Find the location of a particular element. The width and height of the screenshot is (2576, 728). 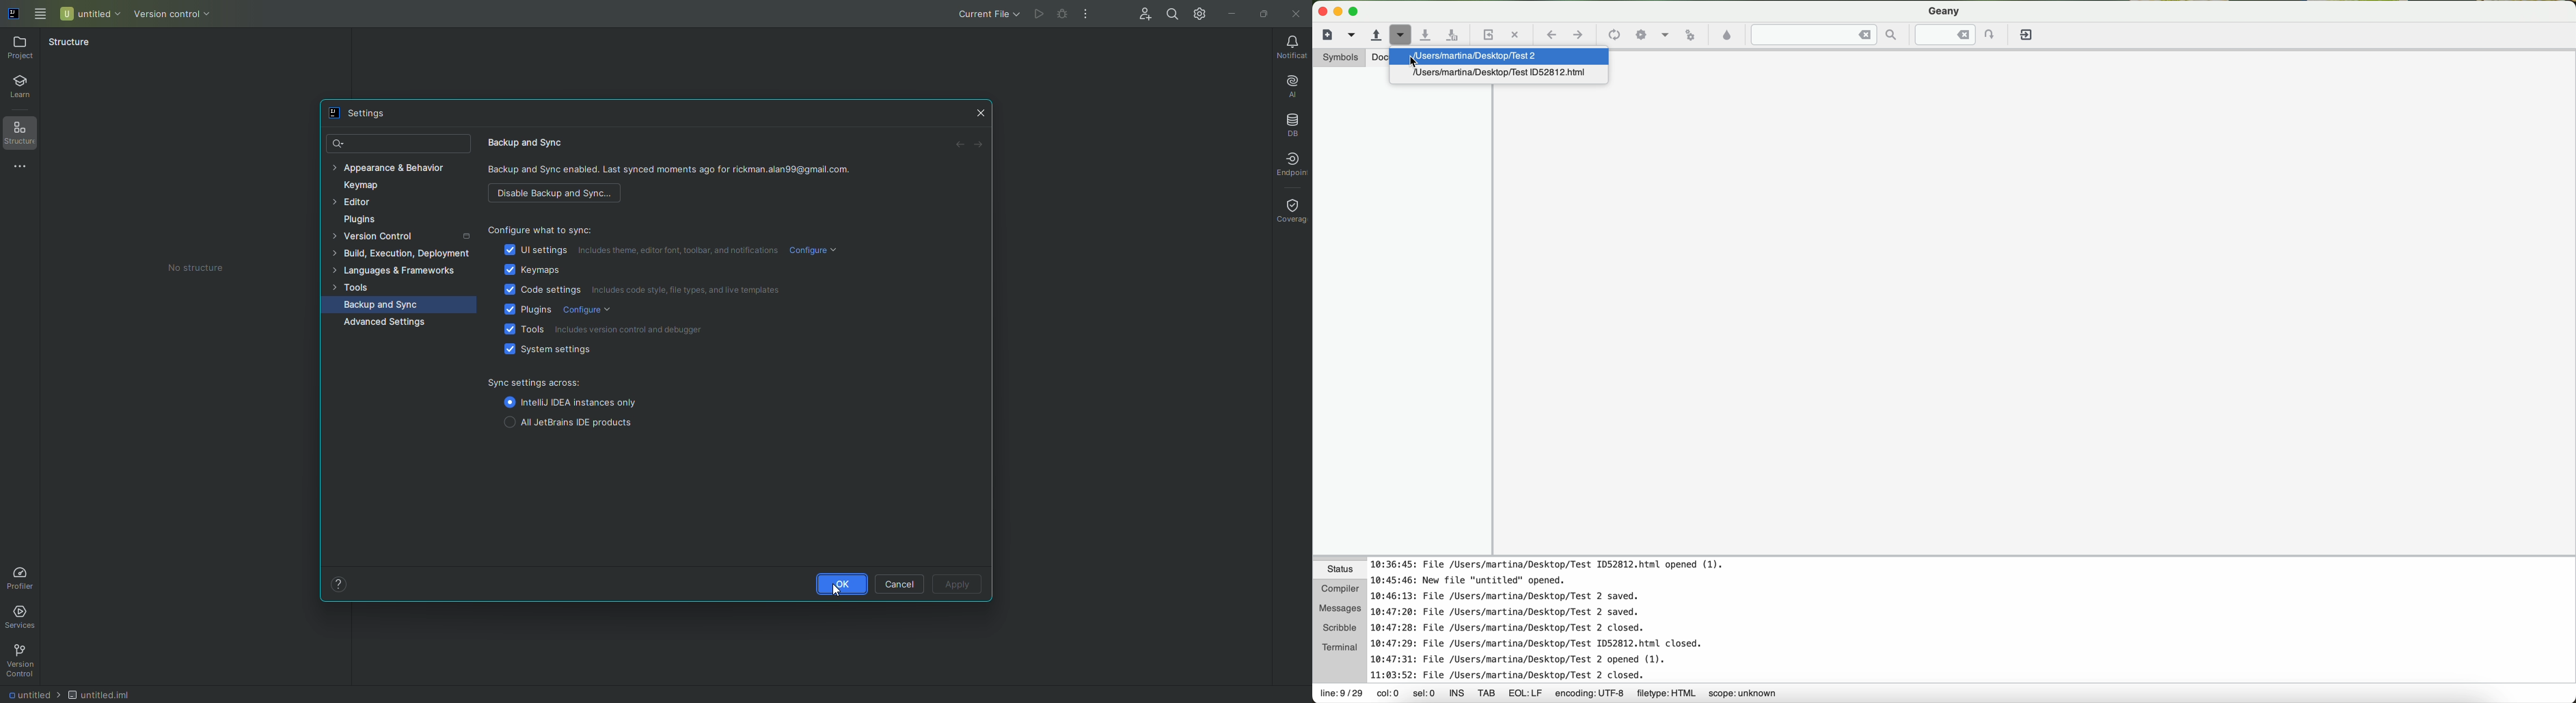

navigate back is located at coordinates (1552, 37).